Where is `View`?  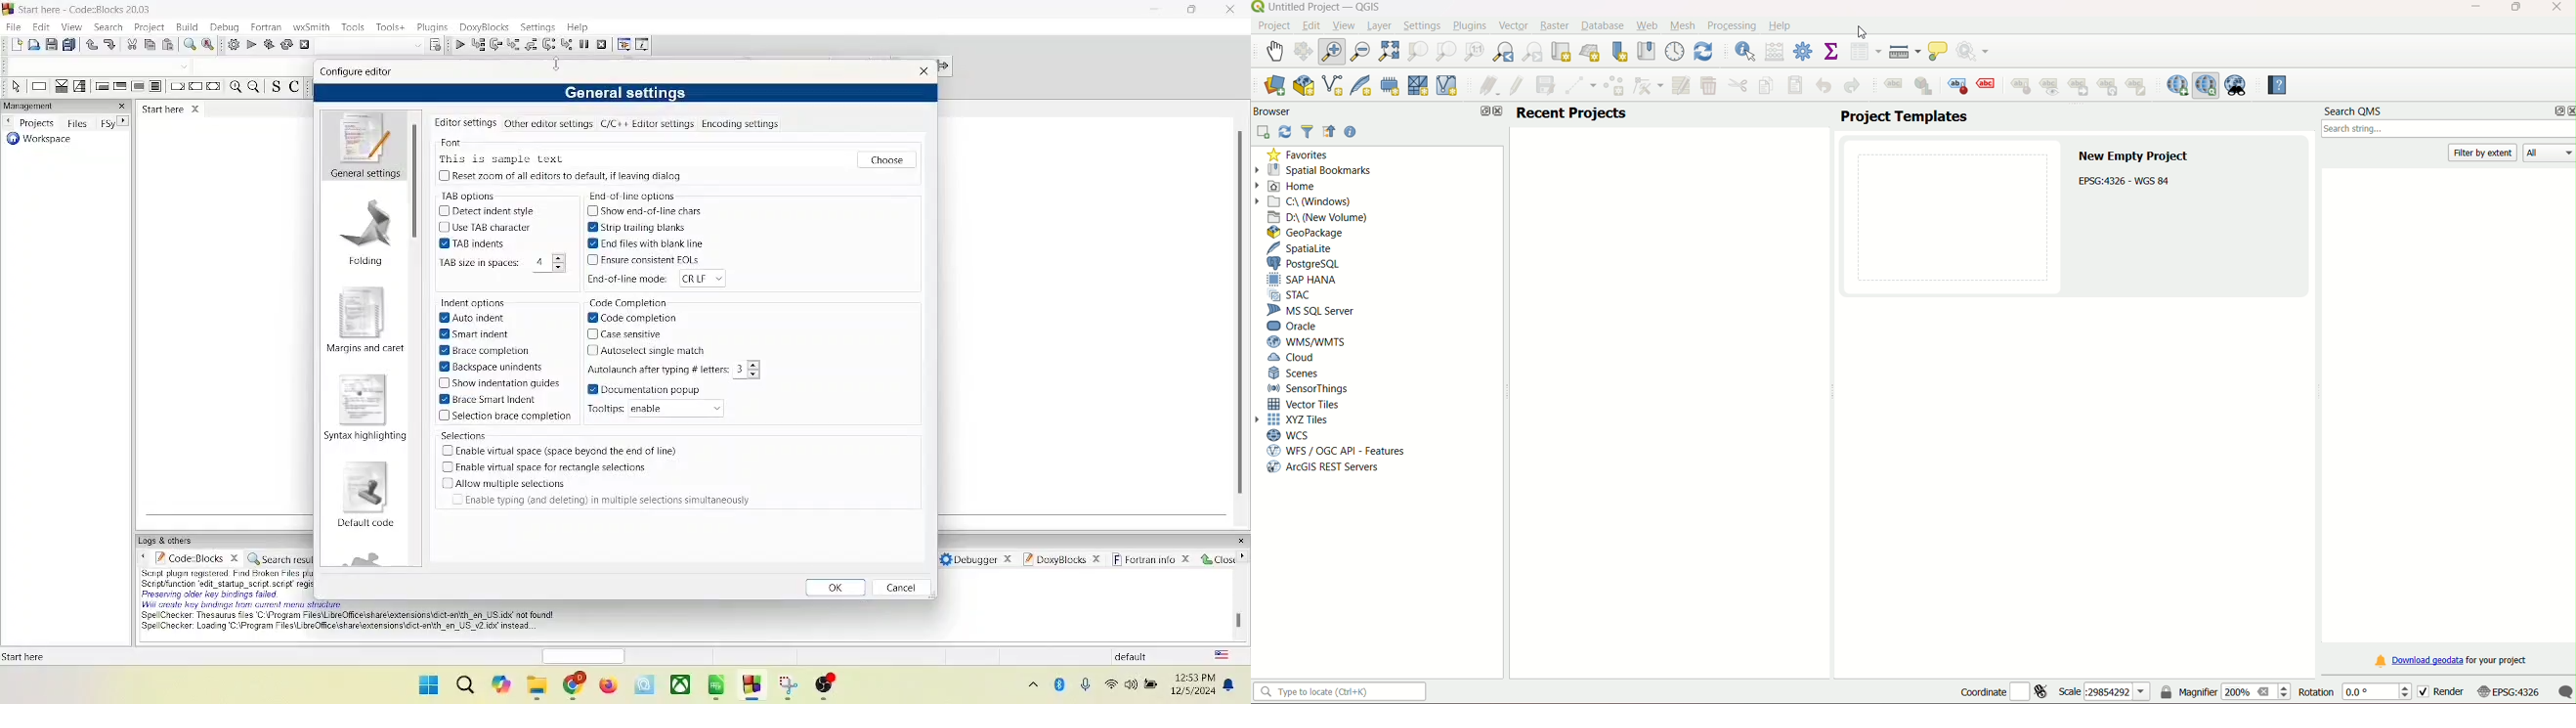
View is located at coordinates (1342, 25).